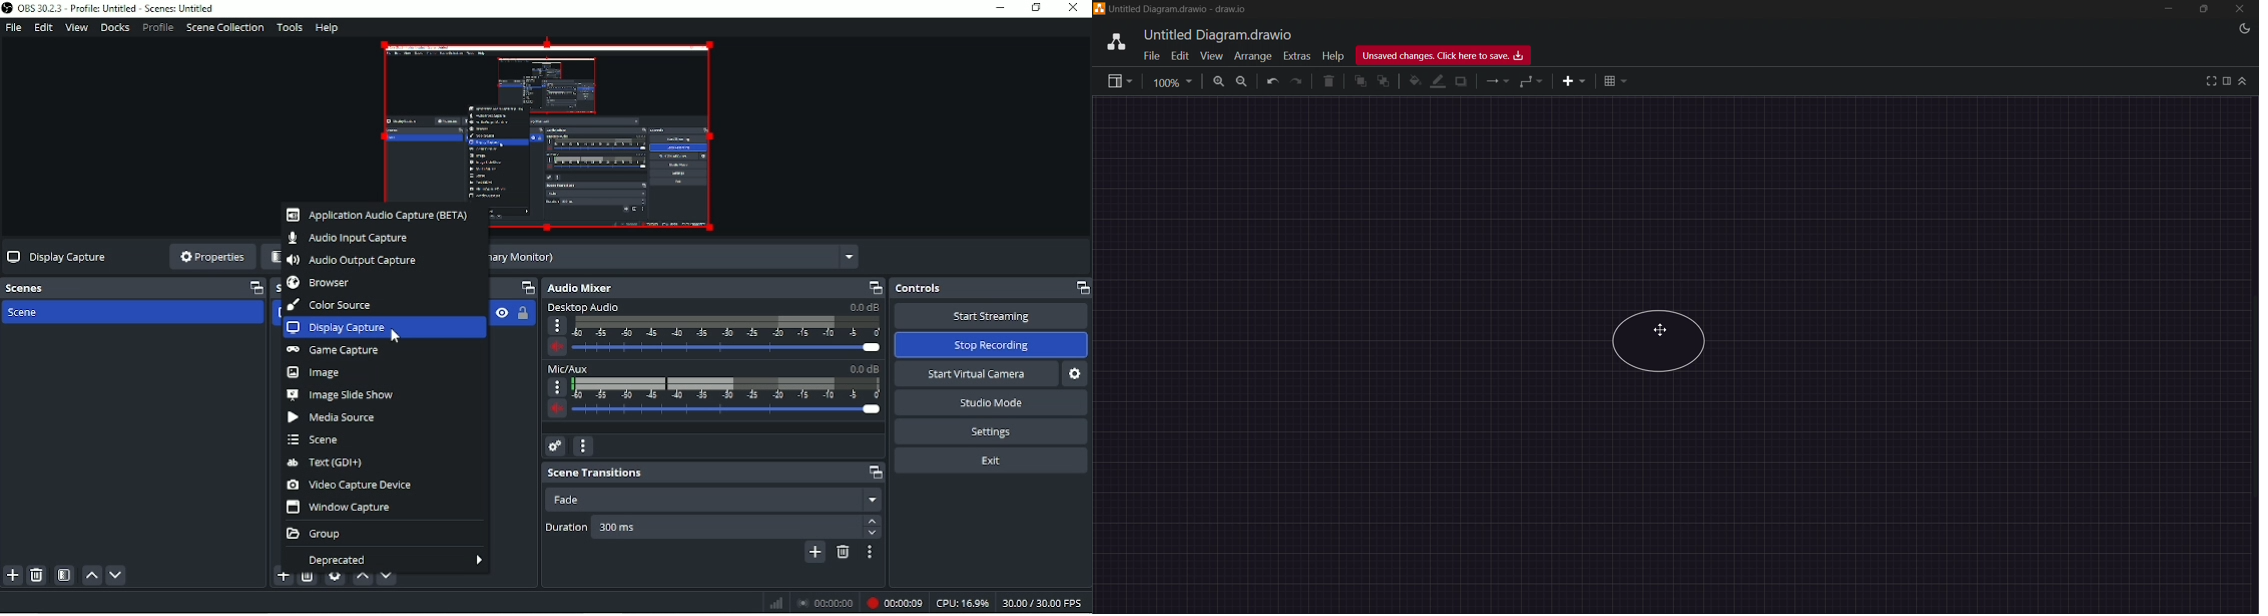 Image resolution: width=2268 pixels, height=616 pixels. Describe the element at coordinates (1333, 57) in the screenshot. I see `help` at that location.